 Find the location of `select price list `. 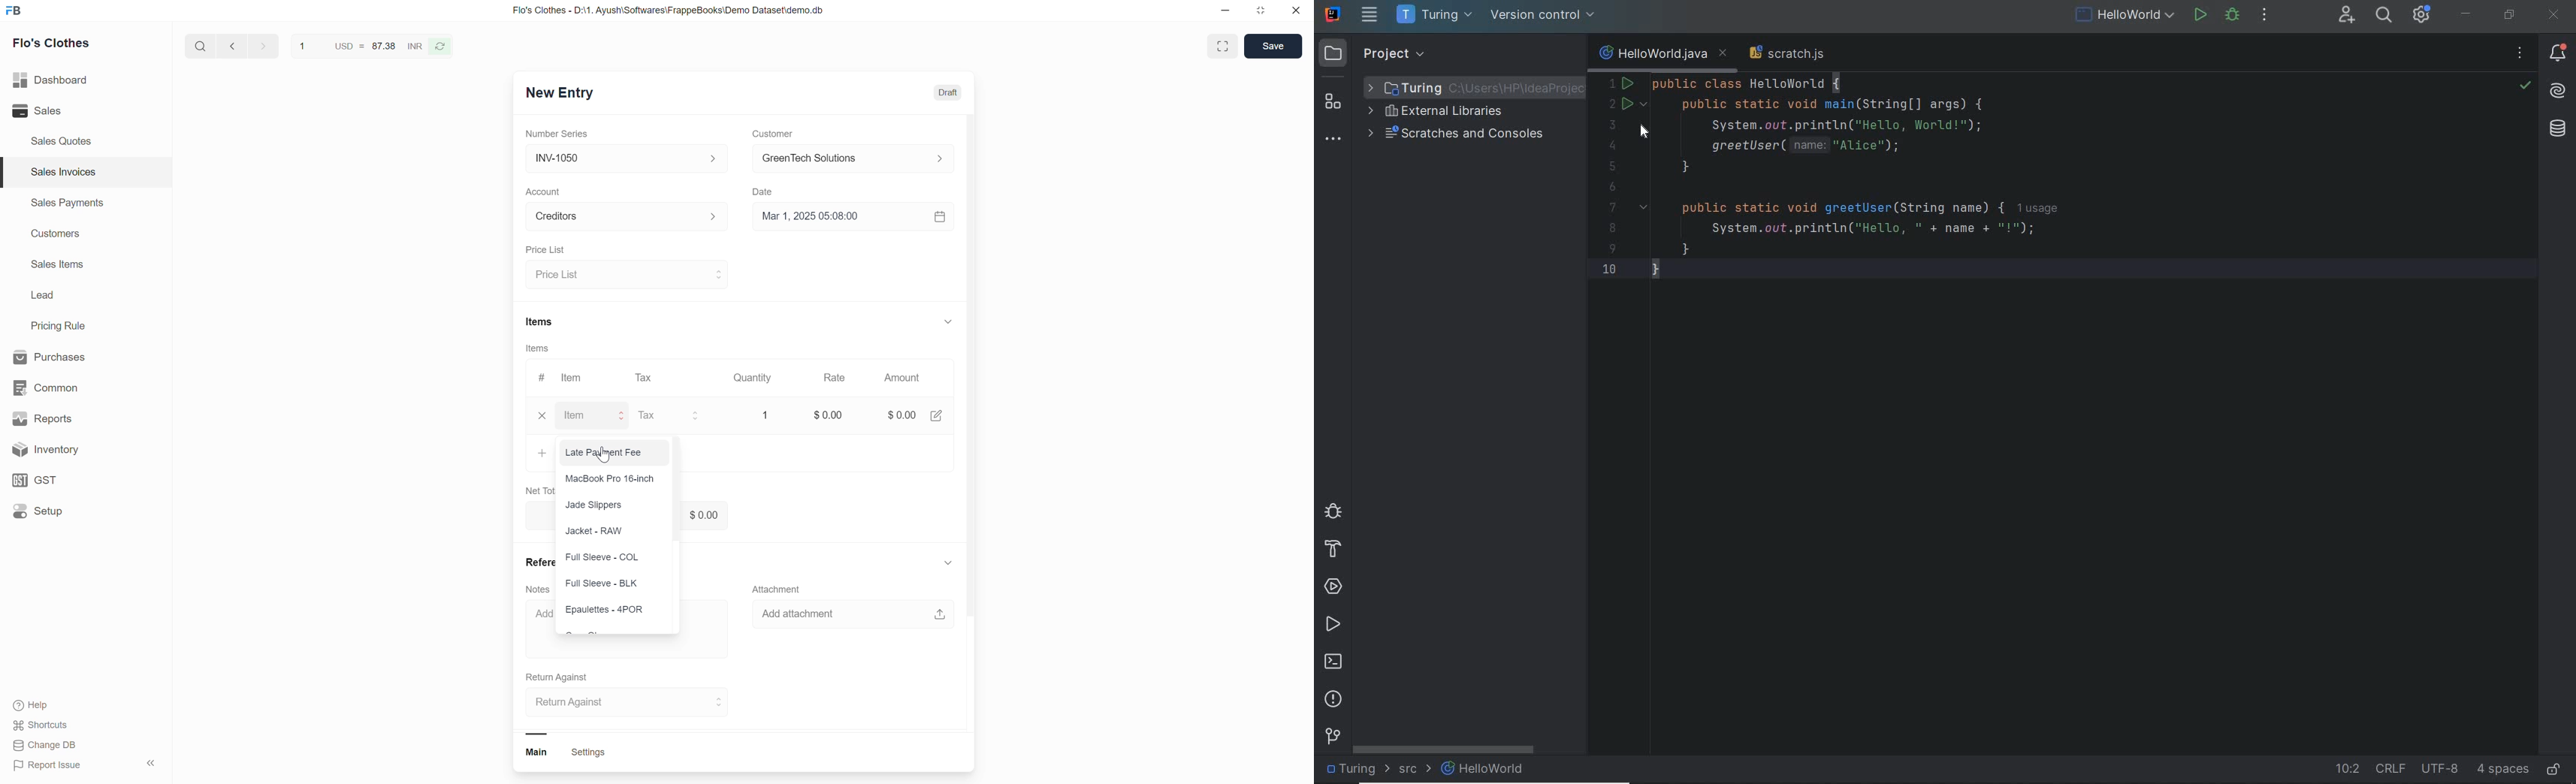

select price list  is located at coordinates (626, 275).